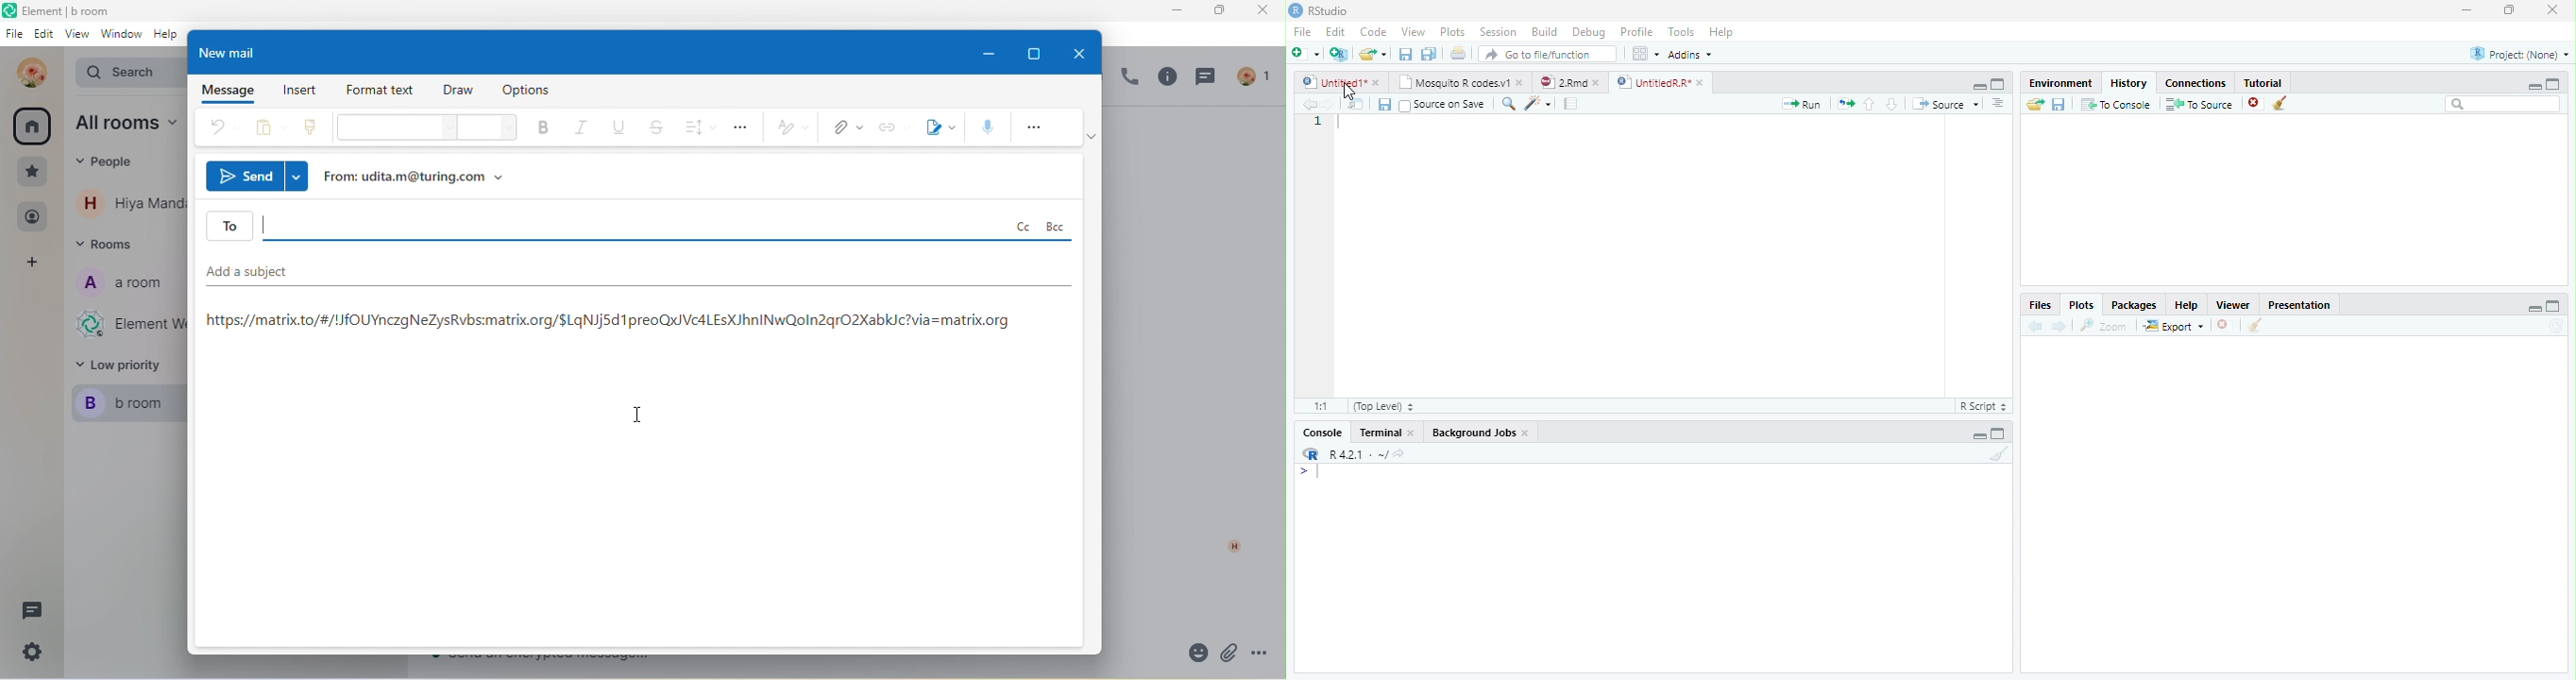 This screenshot has width=2576, height=700. I want to click on close, so click(1259, 11).